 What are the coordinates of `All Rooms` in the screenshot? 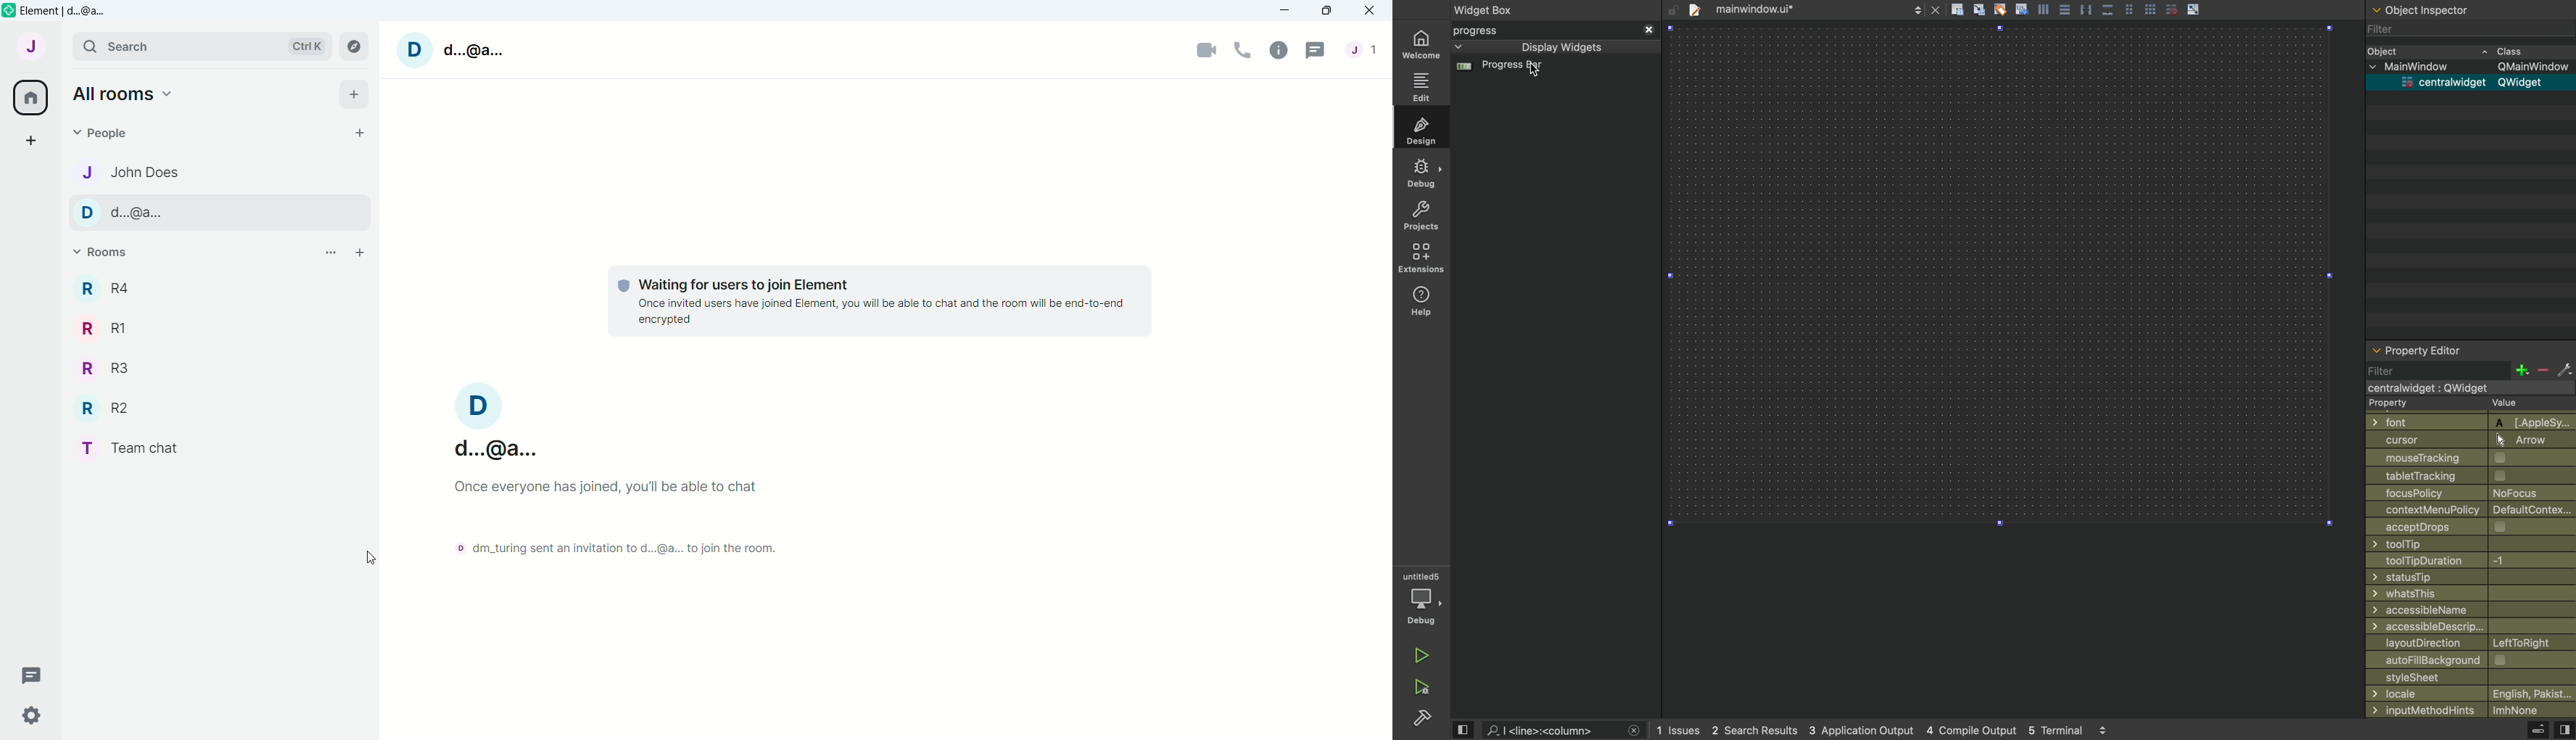 It's located at (31, 98).